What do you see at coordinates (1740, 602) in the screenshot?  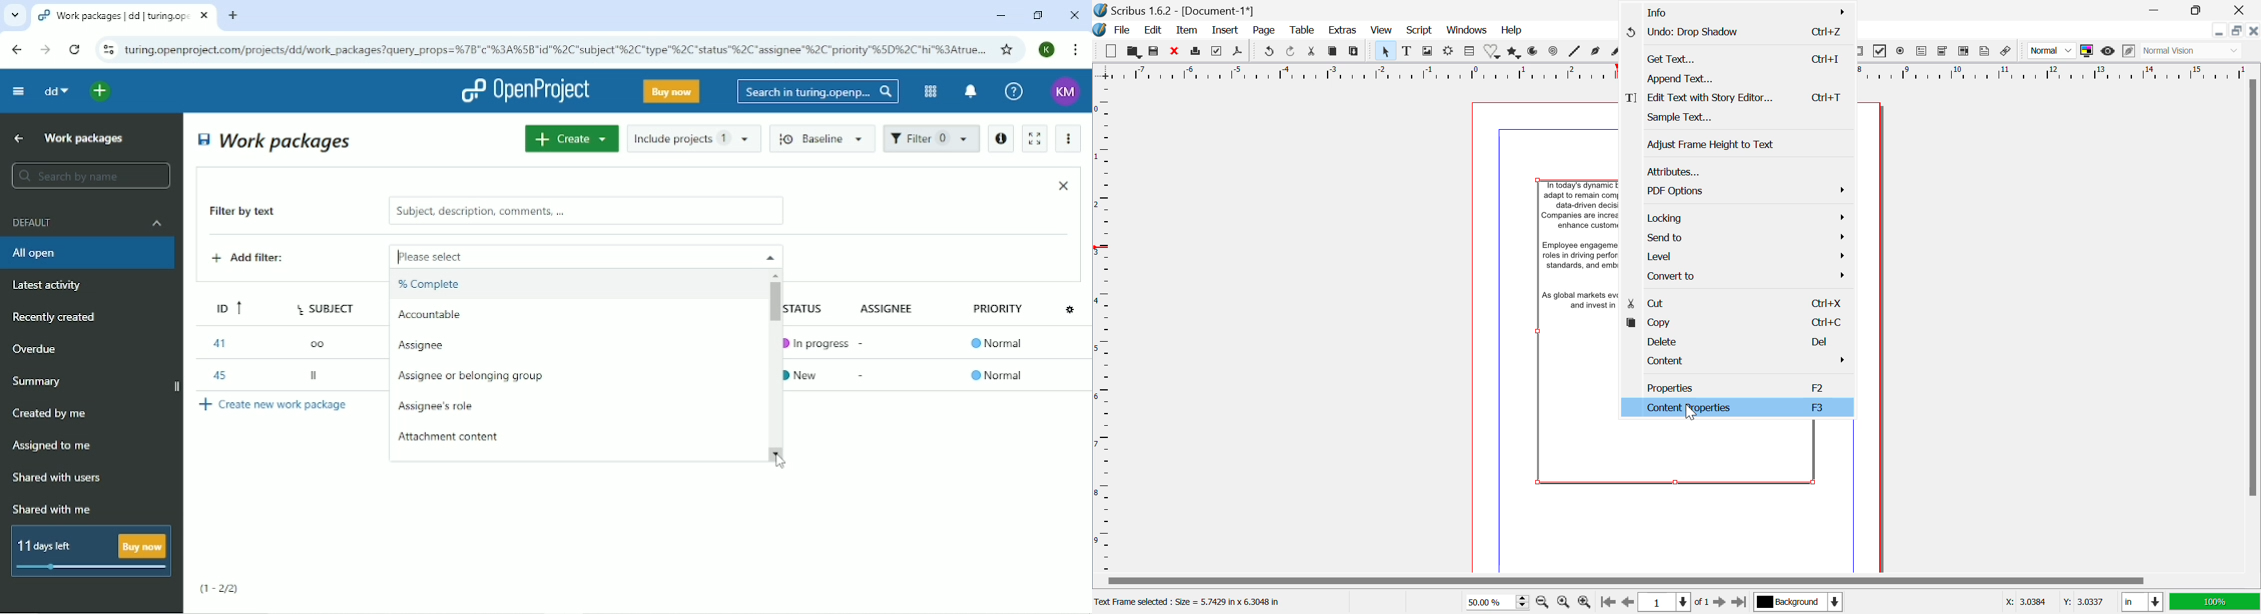 I see `Last Page` at bounding box center [1740, 602].